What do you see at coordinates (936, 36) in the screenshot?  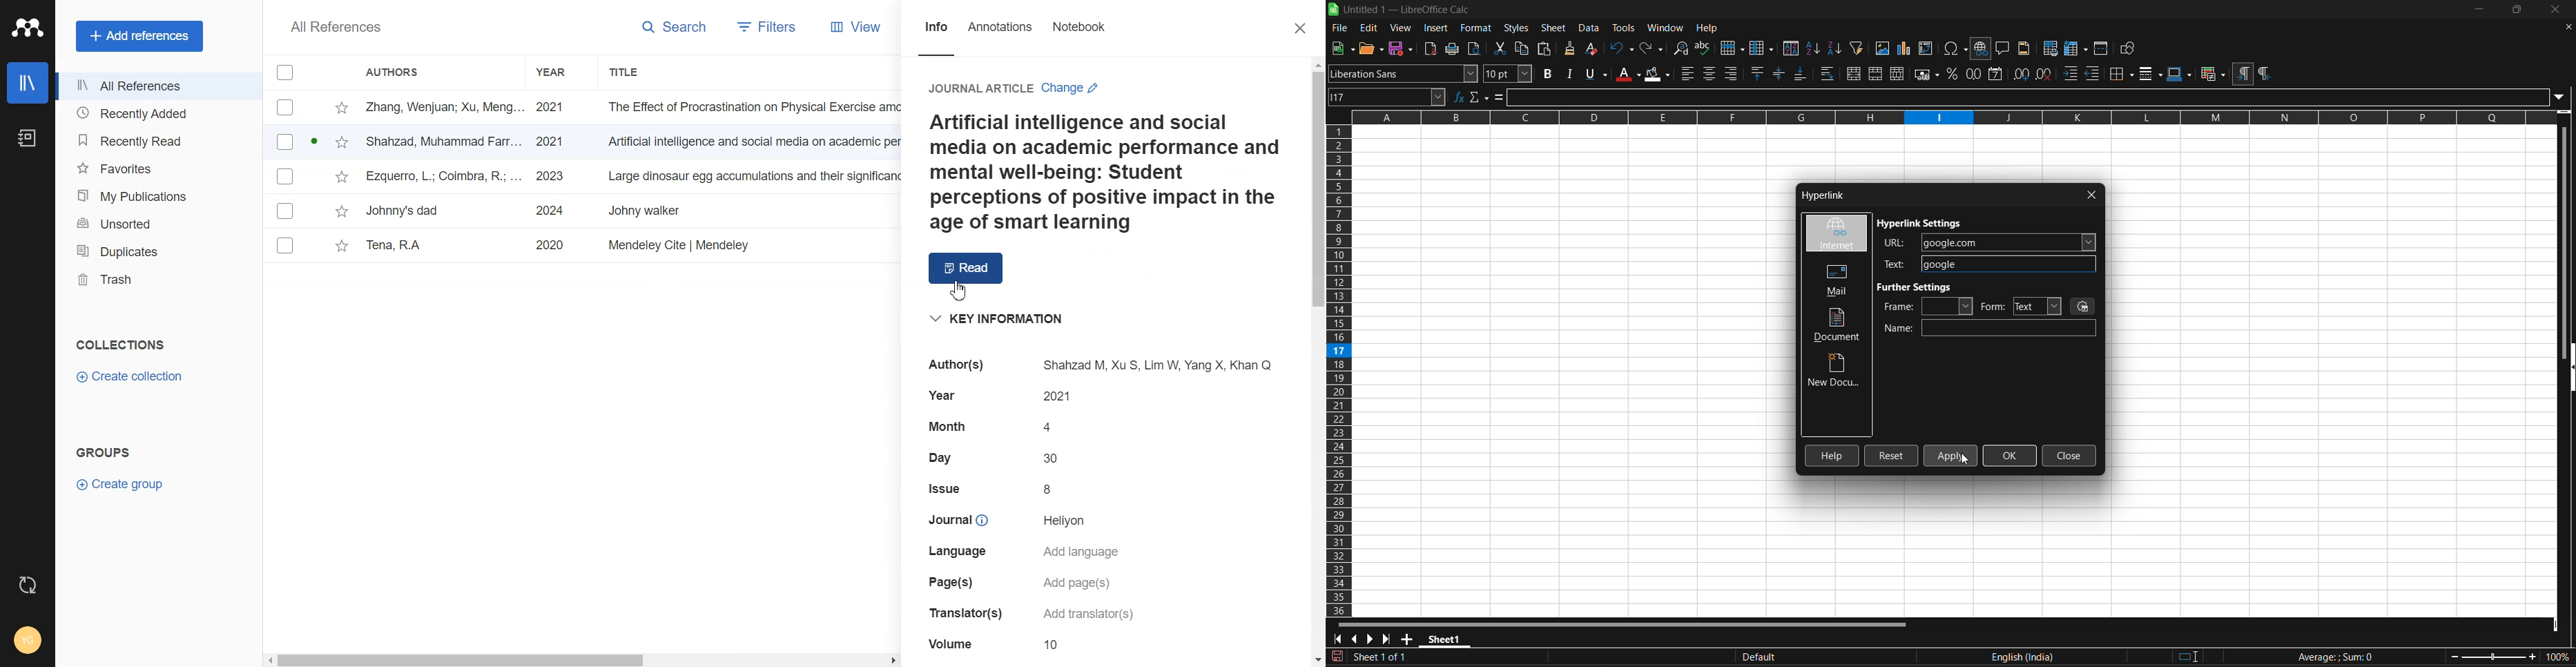 I see `Info` at bounding box center [936, 36].